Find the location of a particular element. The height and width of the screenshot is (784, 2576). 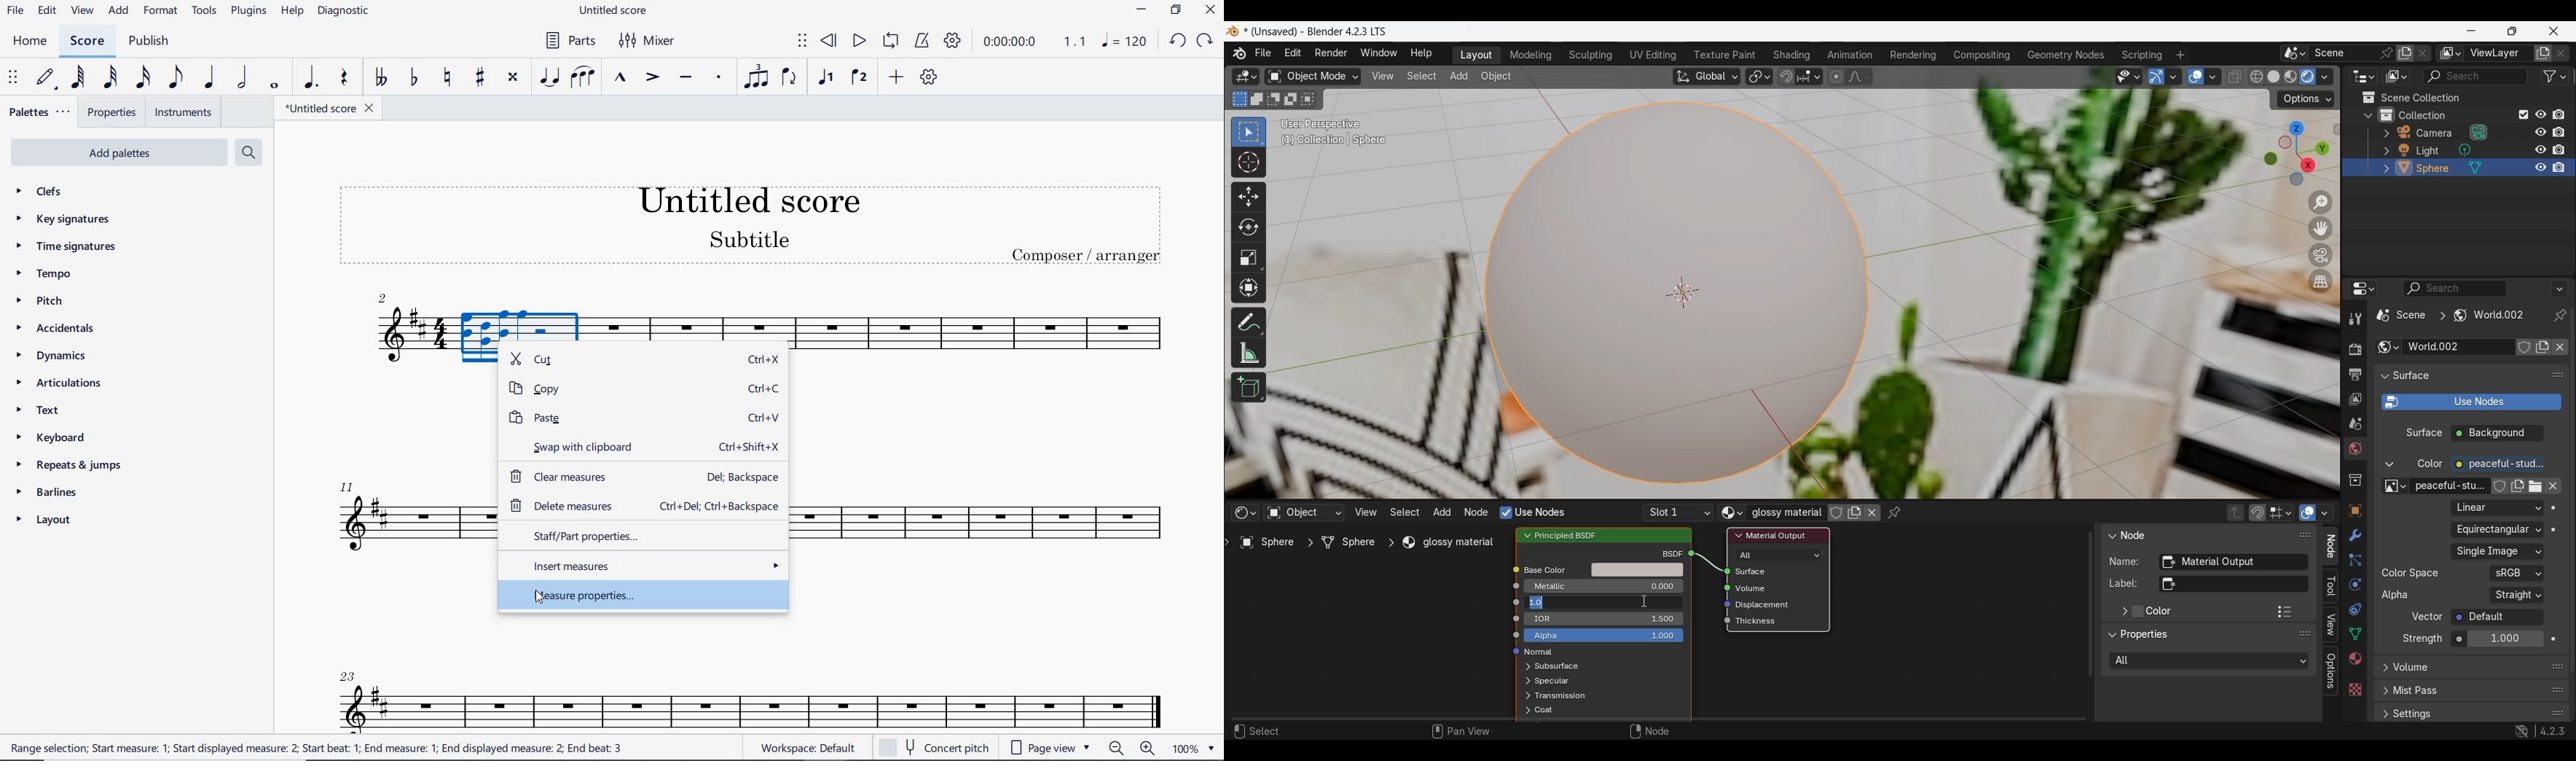

MIXER is located at coordinates (648, 41).